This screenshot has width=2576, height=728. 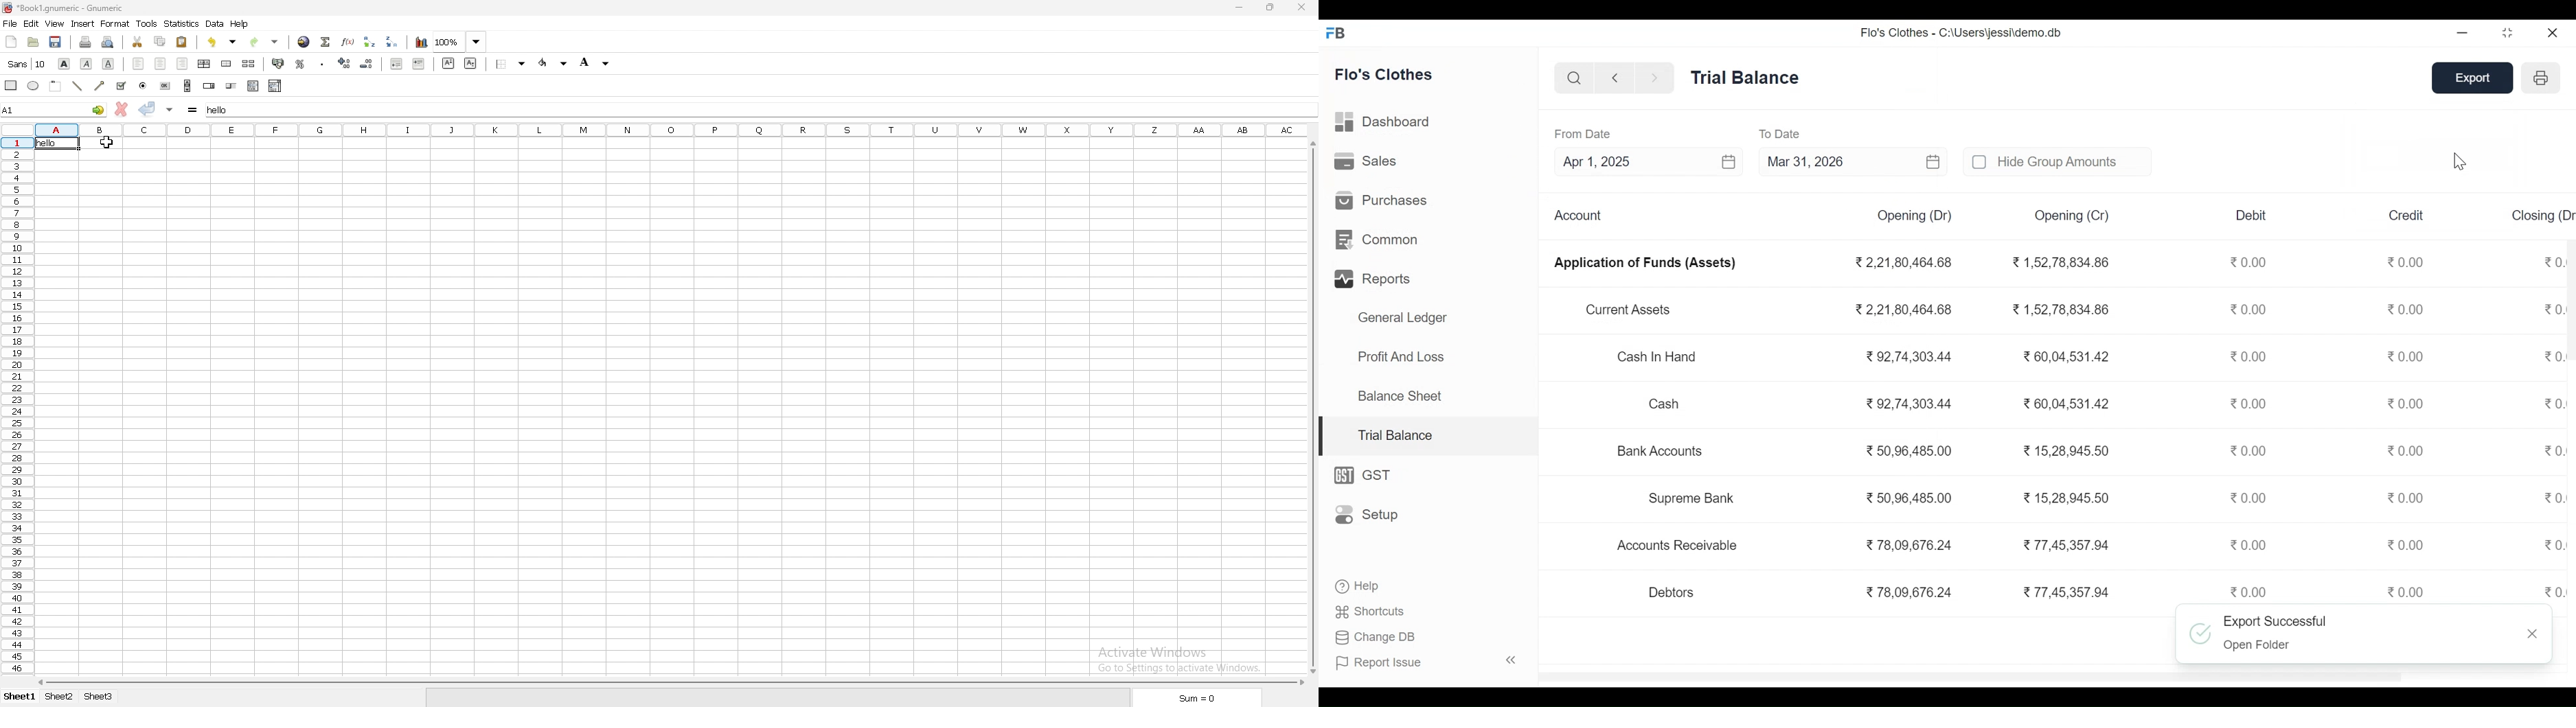 I want to click on create spin button, so click(x=209, y=86).